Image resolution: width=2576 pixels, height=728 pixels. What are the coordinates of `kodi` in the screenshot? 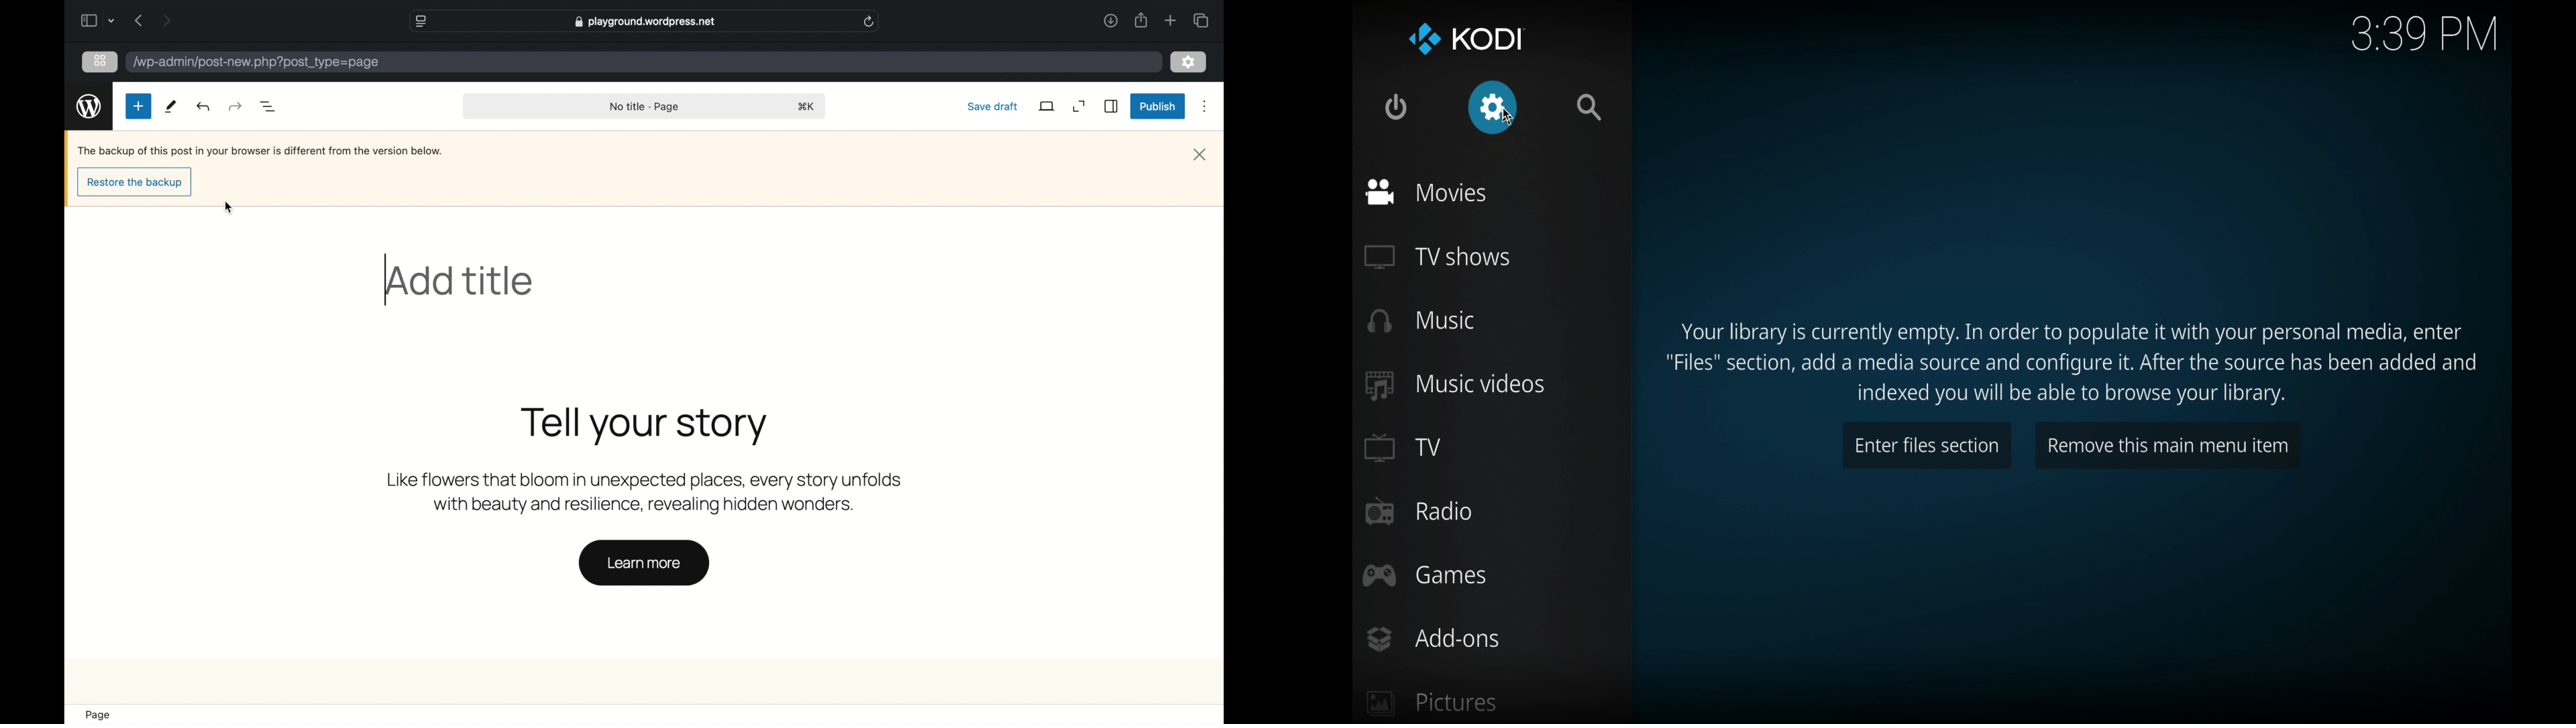 It's located at (1468, 38).